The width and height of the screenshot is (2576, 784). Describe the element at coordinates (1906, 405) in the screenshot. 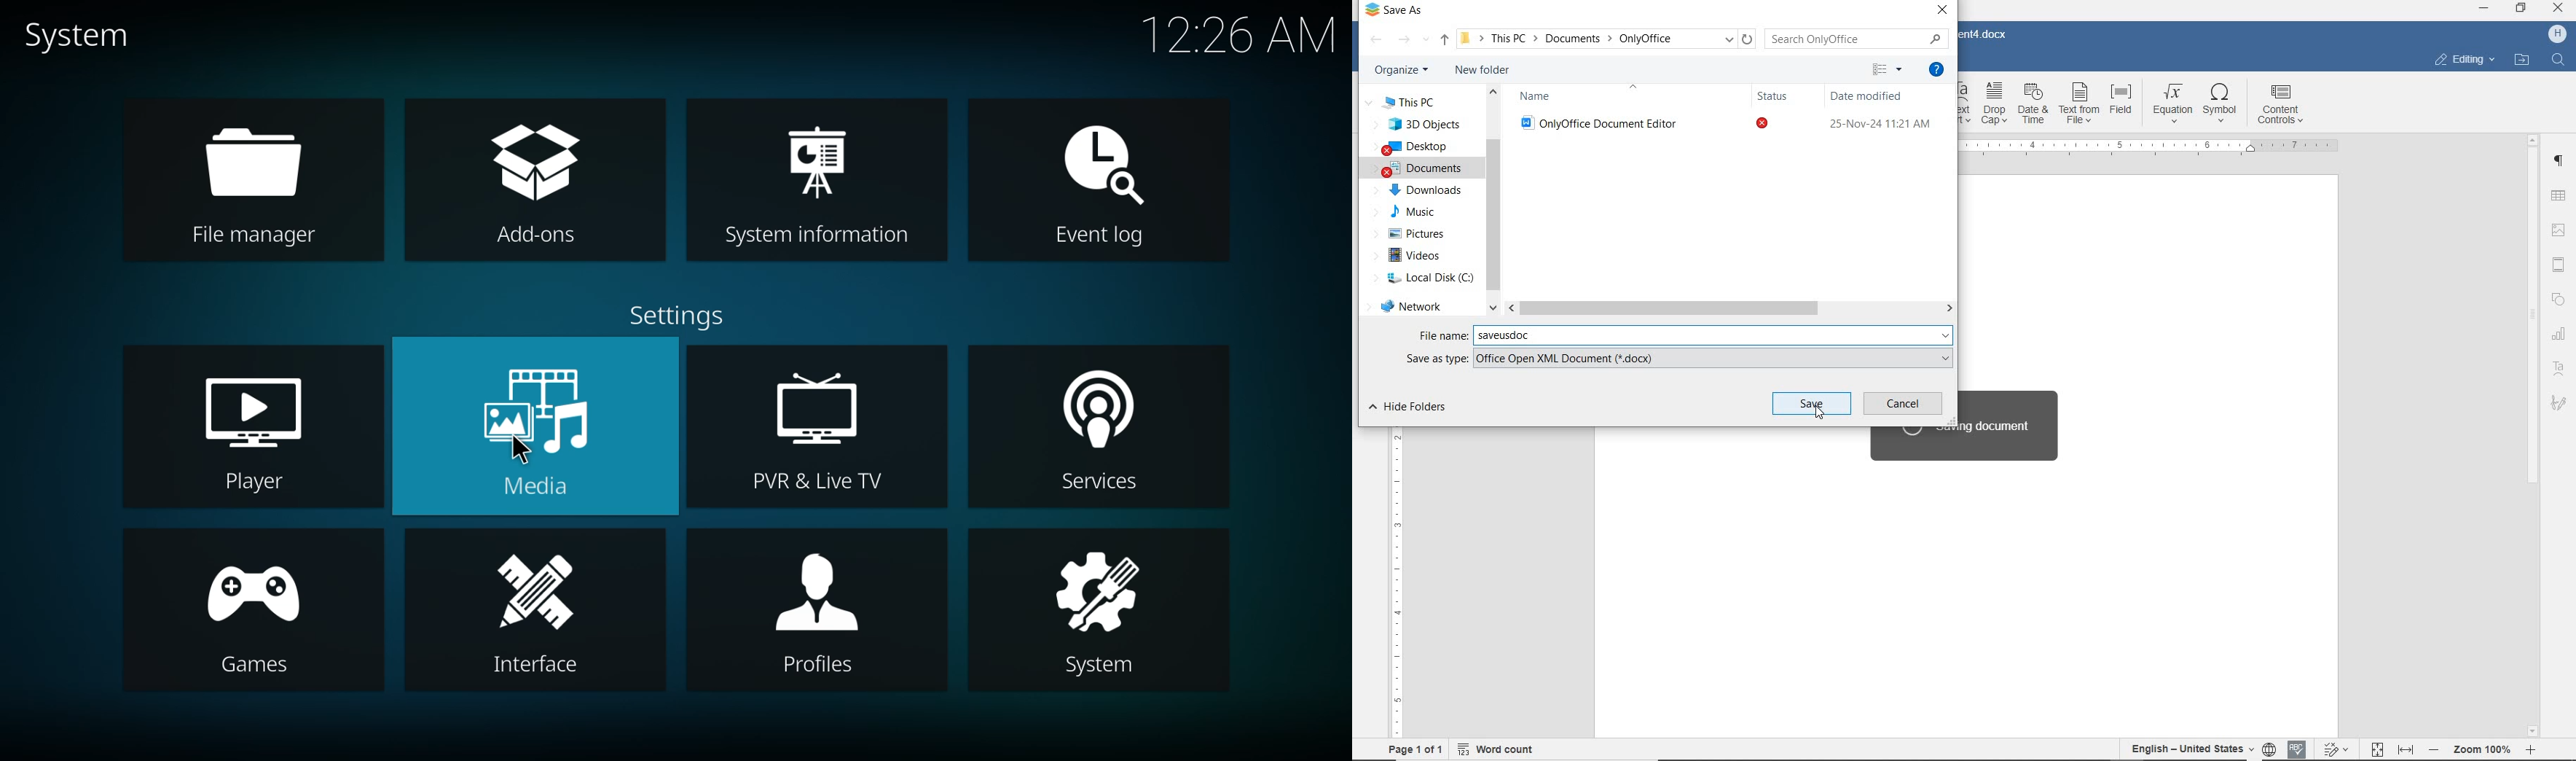

I see `cancel` at that location.